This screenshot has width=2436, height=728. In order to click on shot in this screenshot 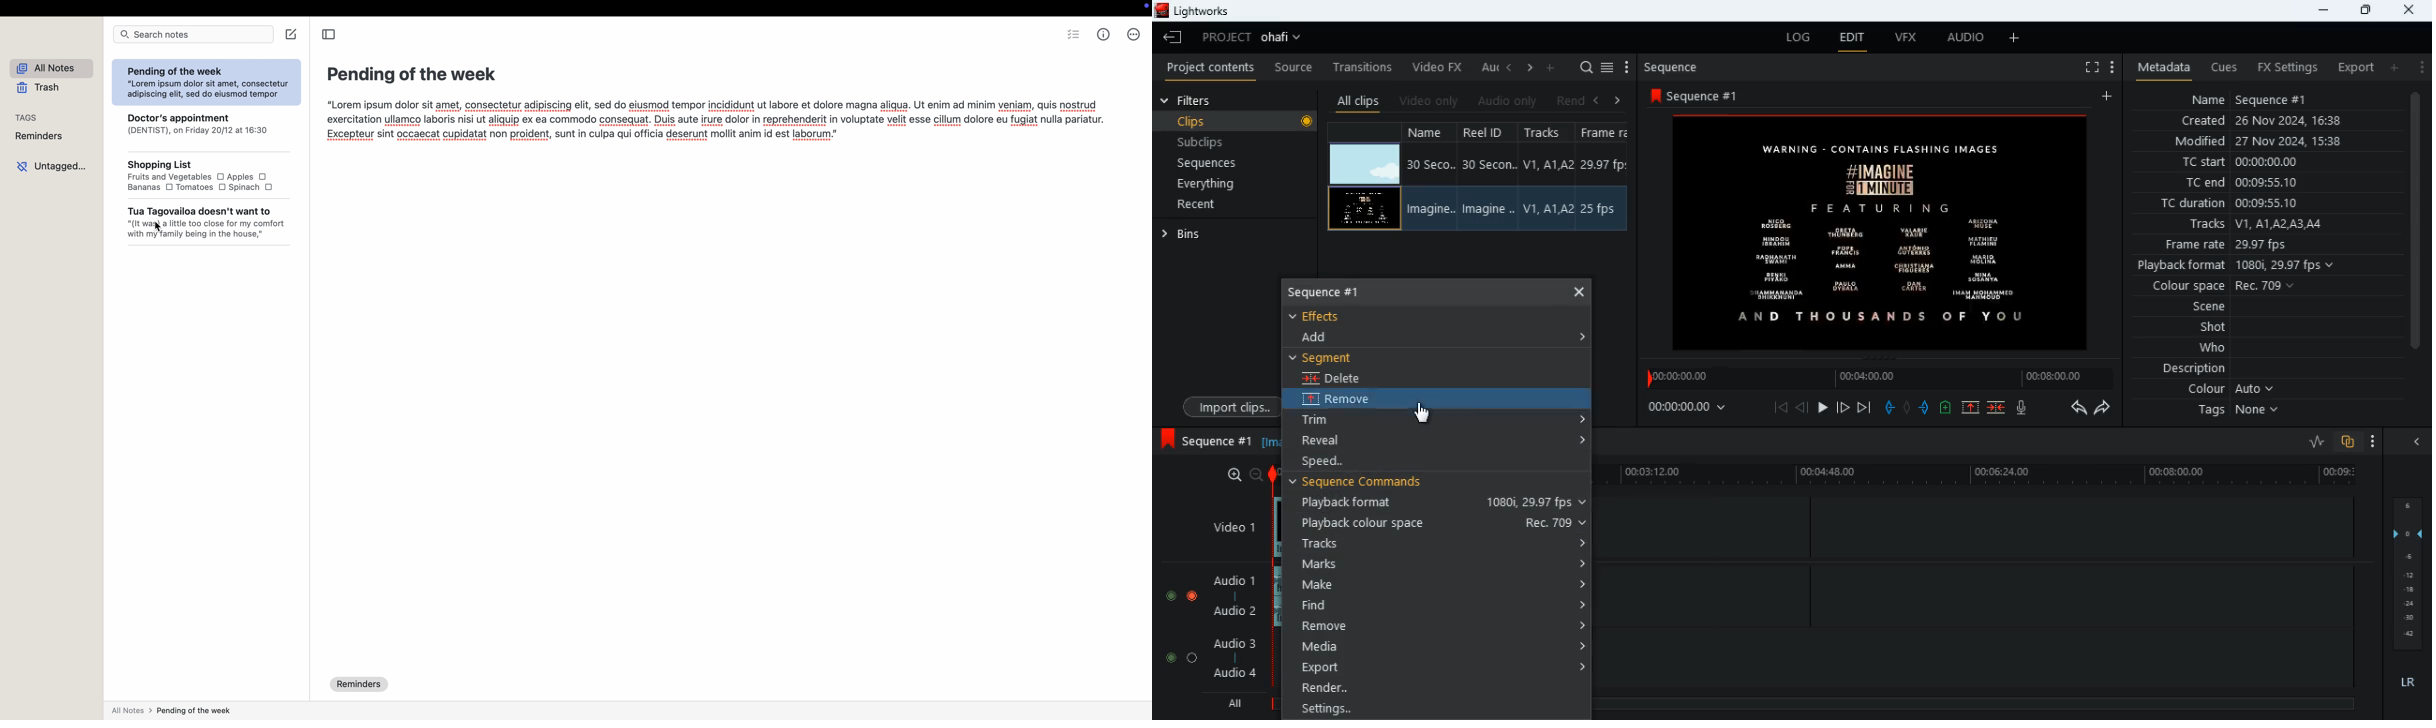, I will do `click(2207, 327)`.